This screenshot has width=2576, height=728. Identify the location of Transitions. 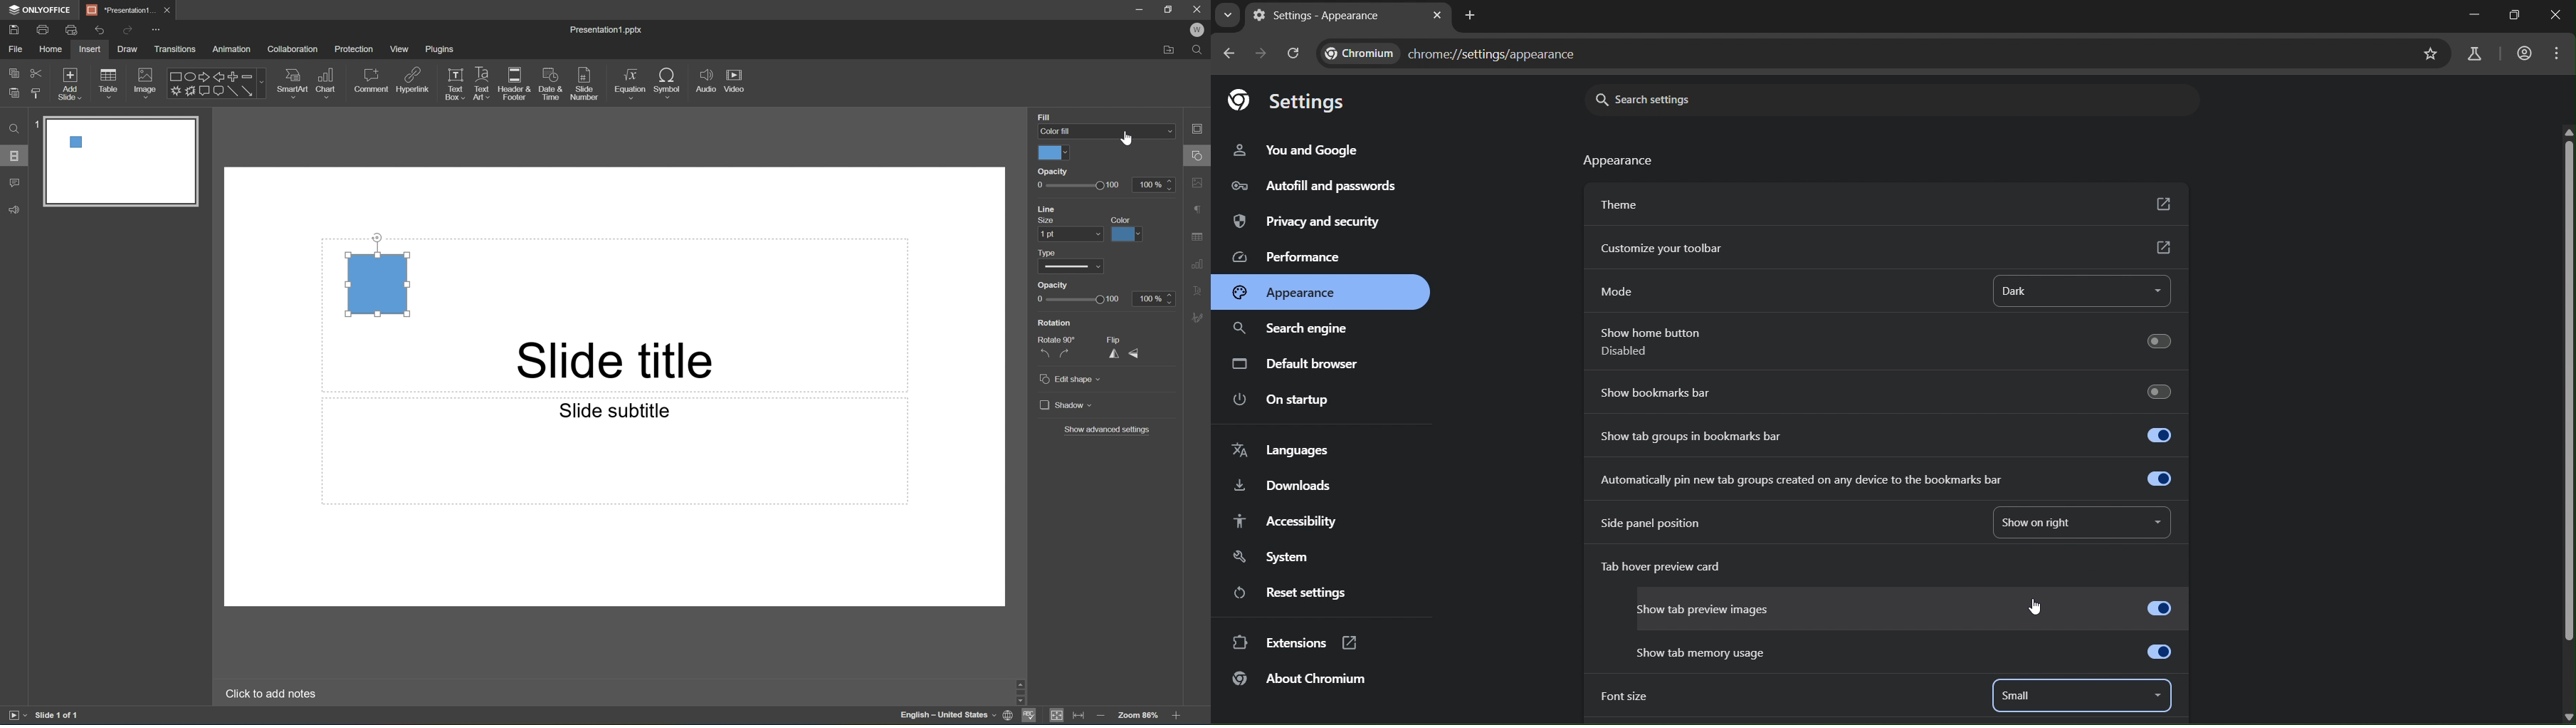
(175, 50).